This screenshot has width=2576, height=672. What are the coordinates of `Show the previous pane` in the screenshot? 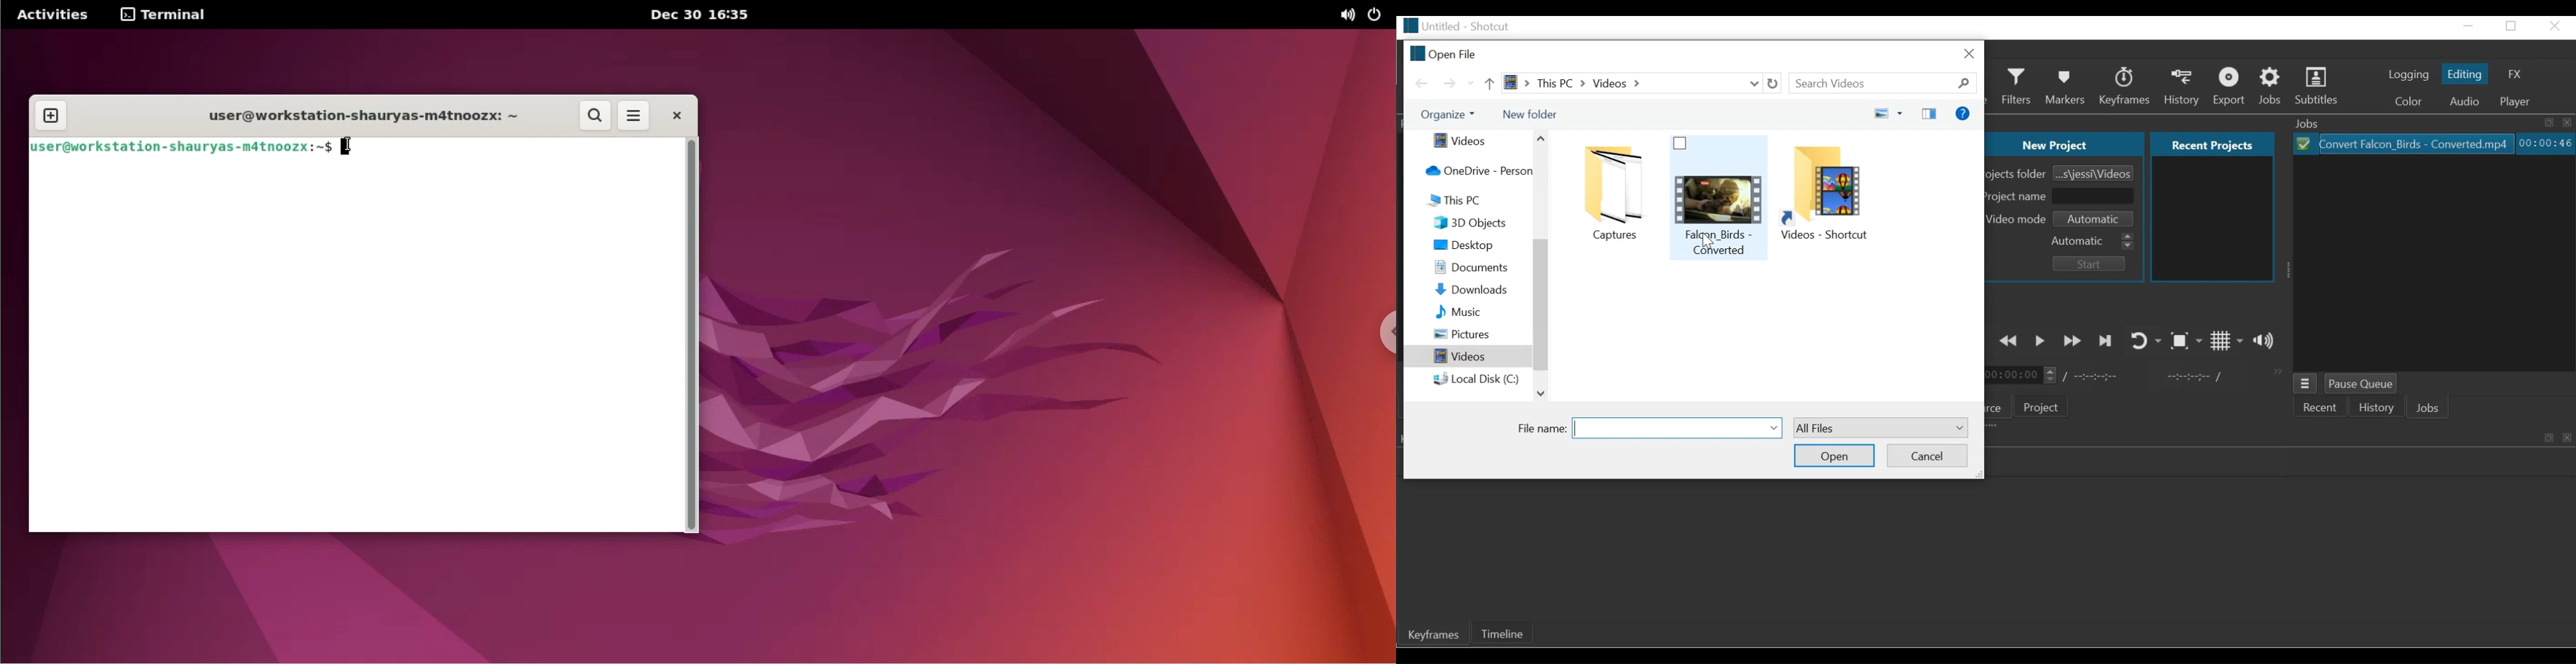 It's located at (1928, 114).